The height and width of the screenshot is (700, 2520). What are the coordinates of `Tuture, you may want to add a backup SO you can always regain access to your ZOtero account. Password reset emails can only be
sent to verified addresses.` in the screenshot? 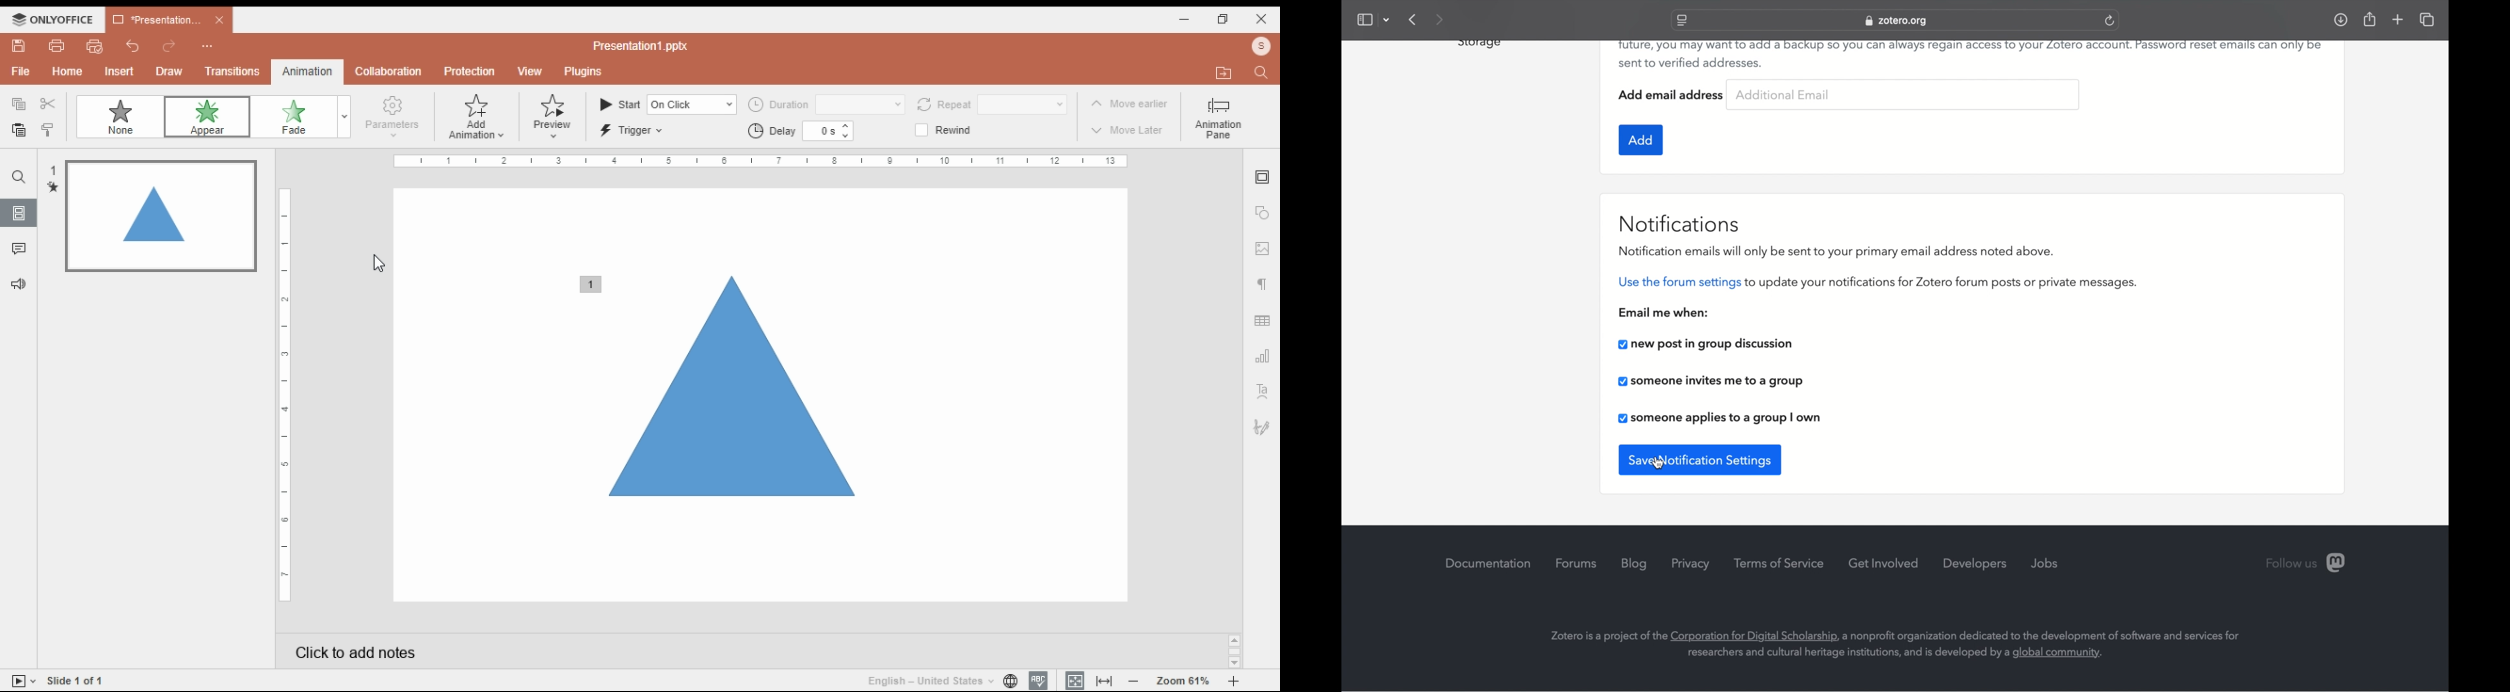 It's located at (1971, 55).